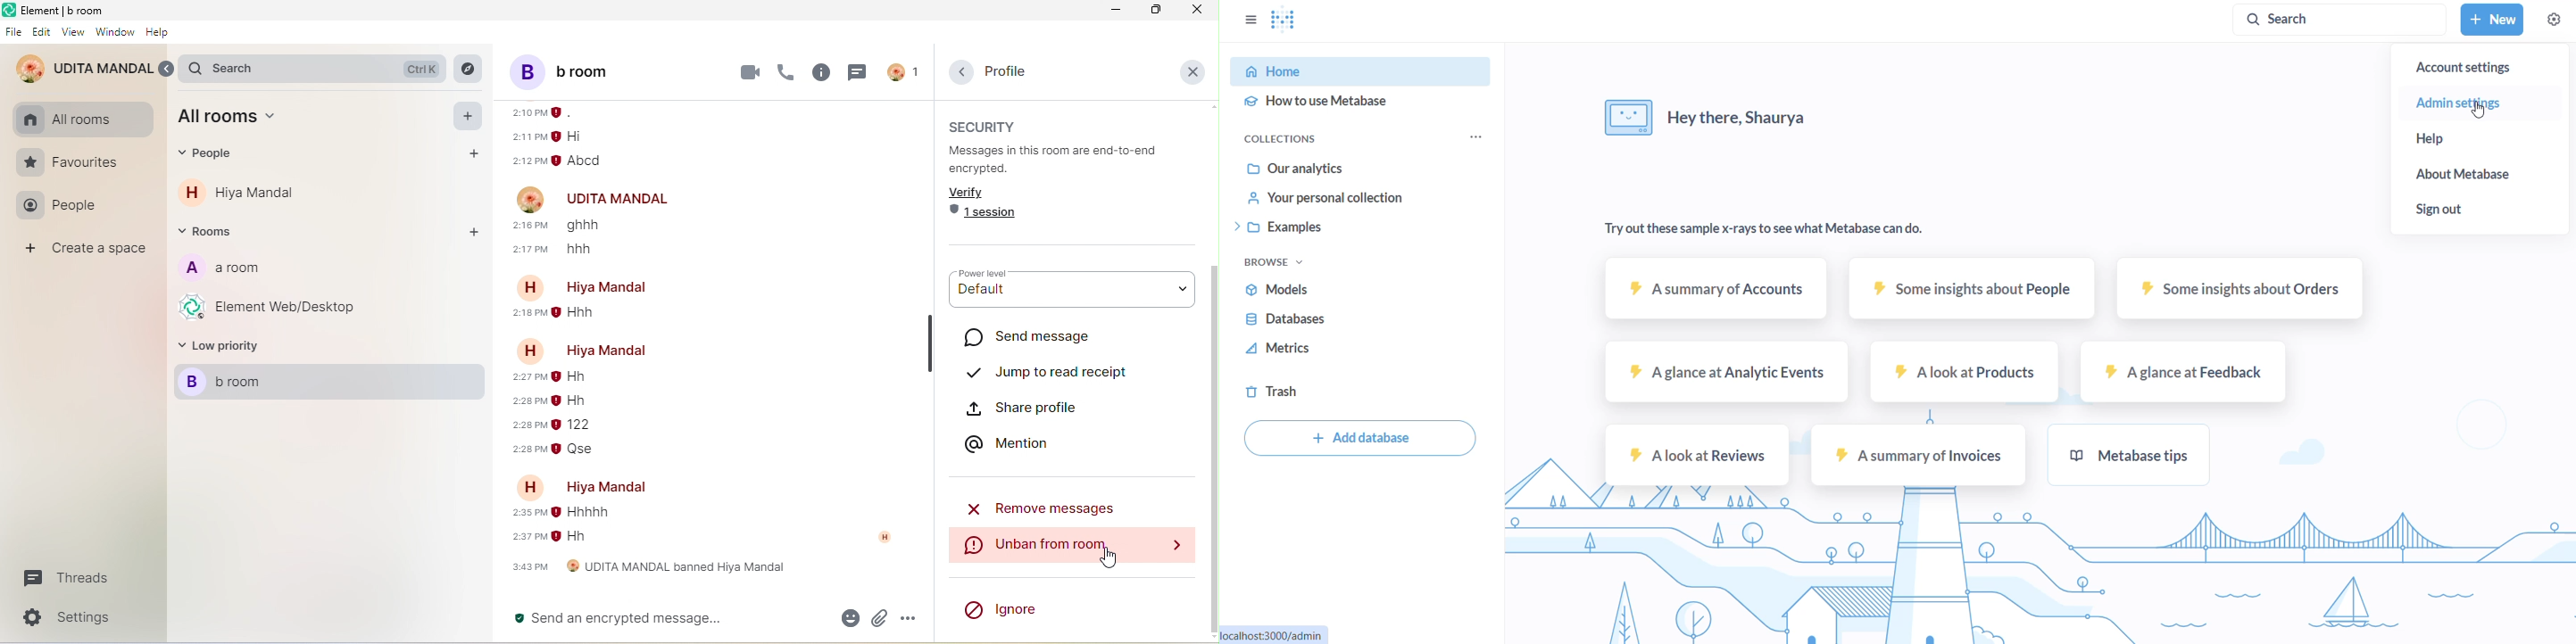 Image resolution: width=2576 pixels, height=644 pixels. I want to click on default, so click(1070, 298).